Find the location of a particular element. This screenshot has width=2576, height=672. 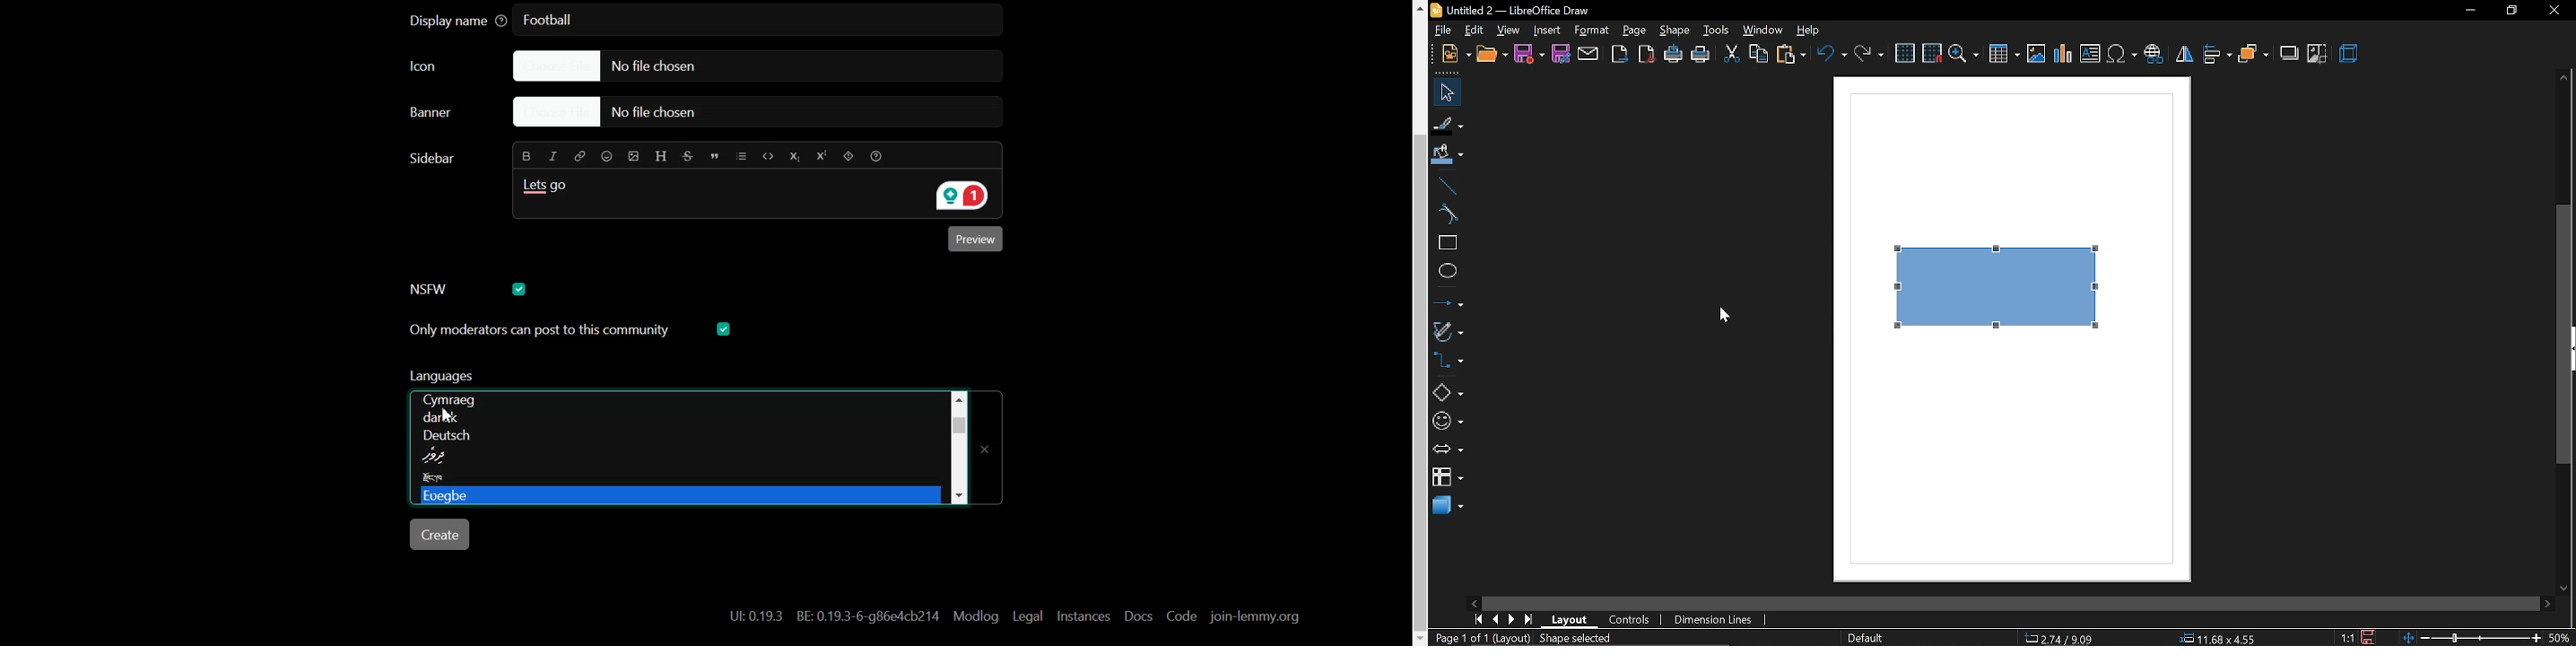

align is located at coordinates (2219, 54).